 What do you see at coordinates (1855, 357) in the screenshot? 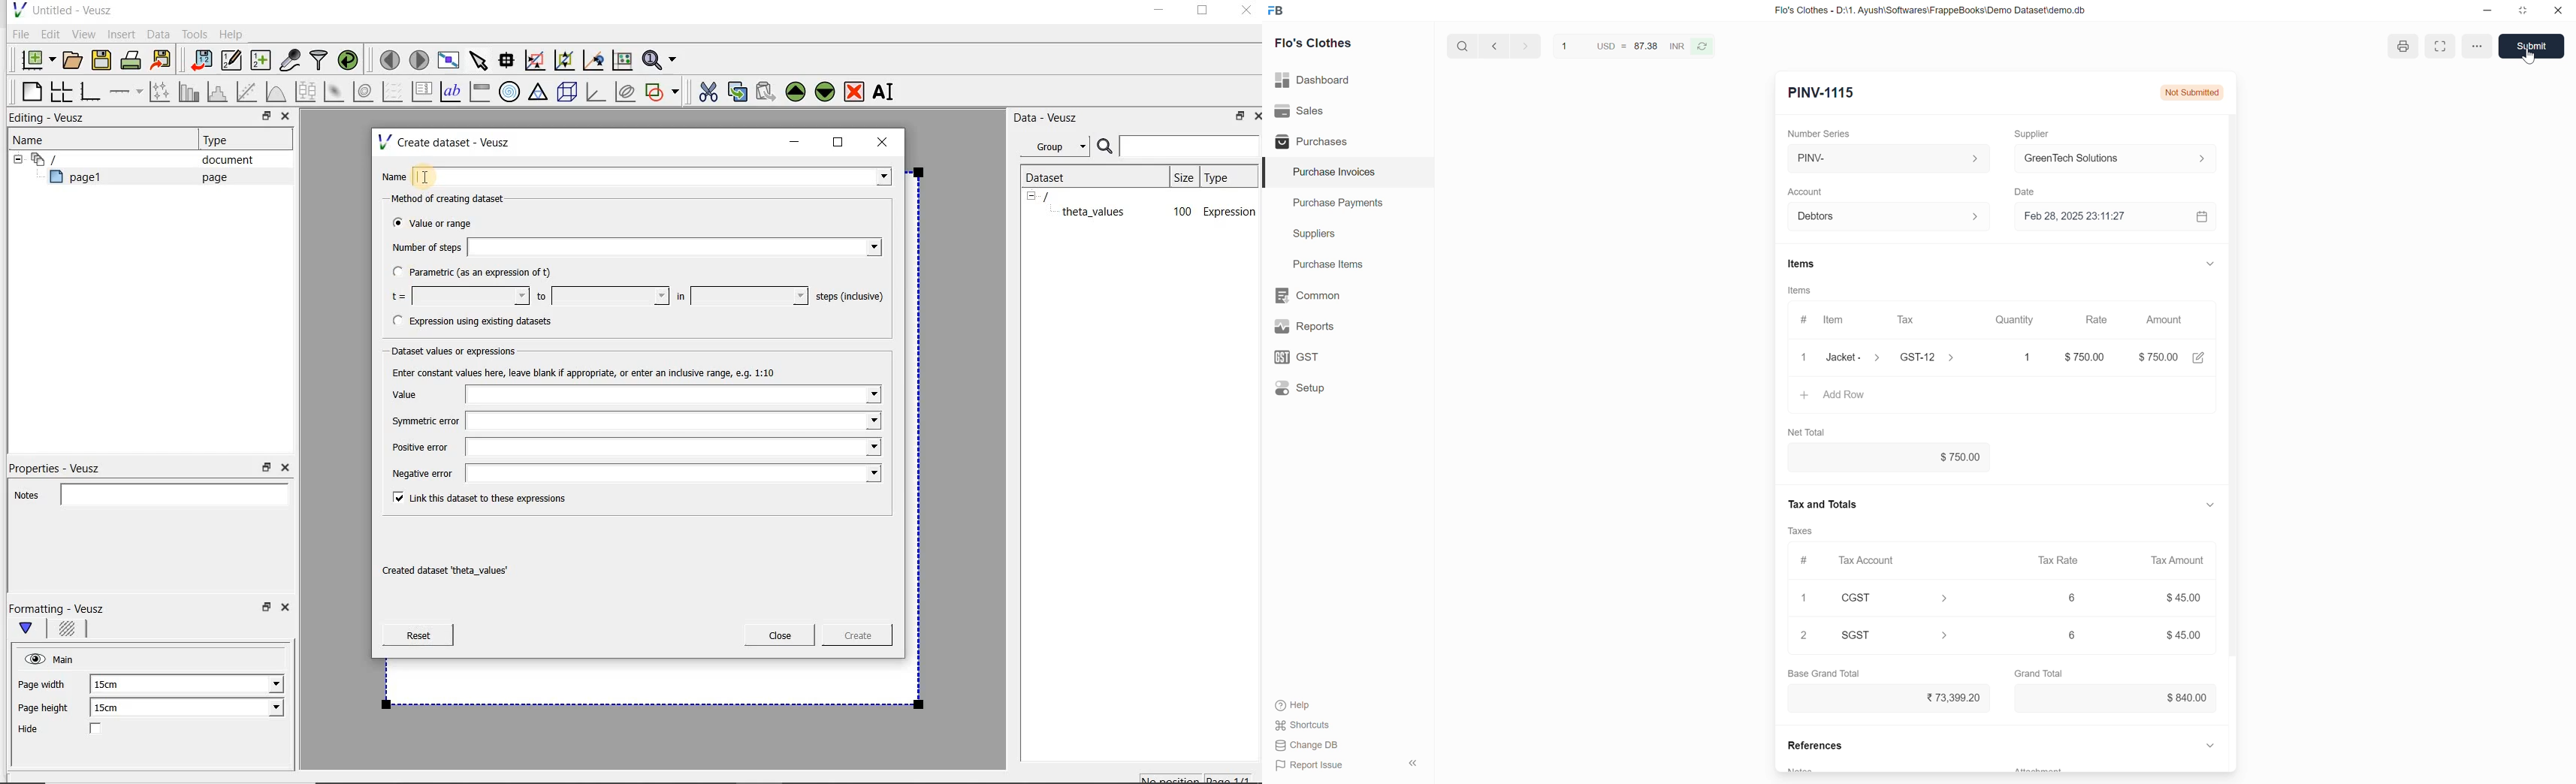
I see `Jacket -` at bounding box center [1855, 357].